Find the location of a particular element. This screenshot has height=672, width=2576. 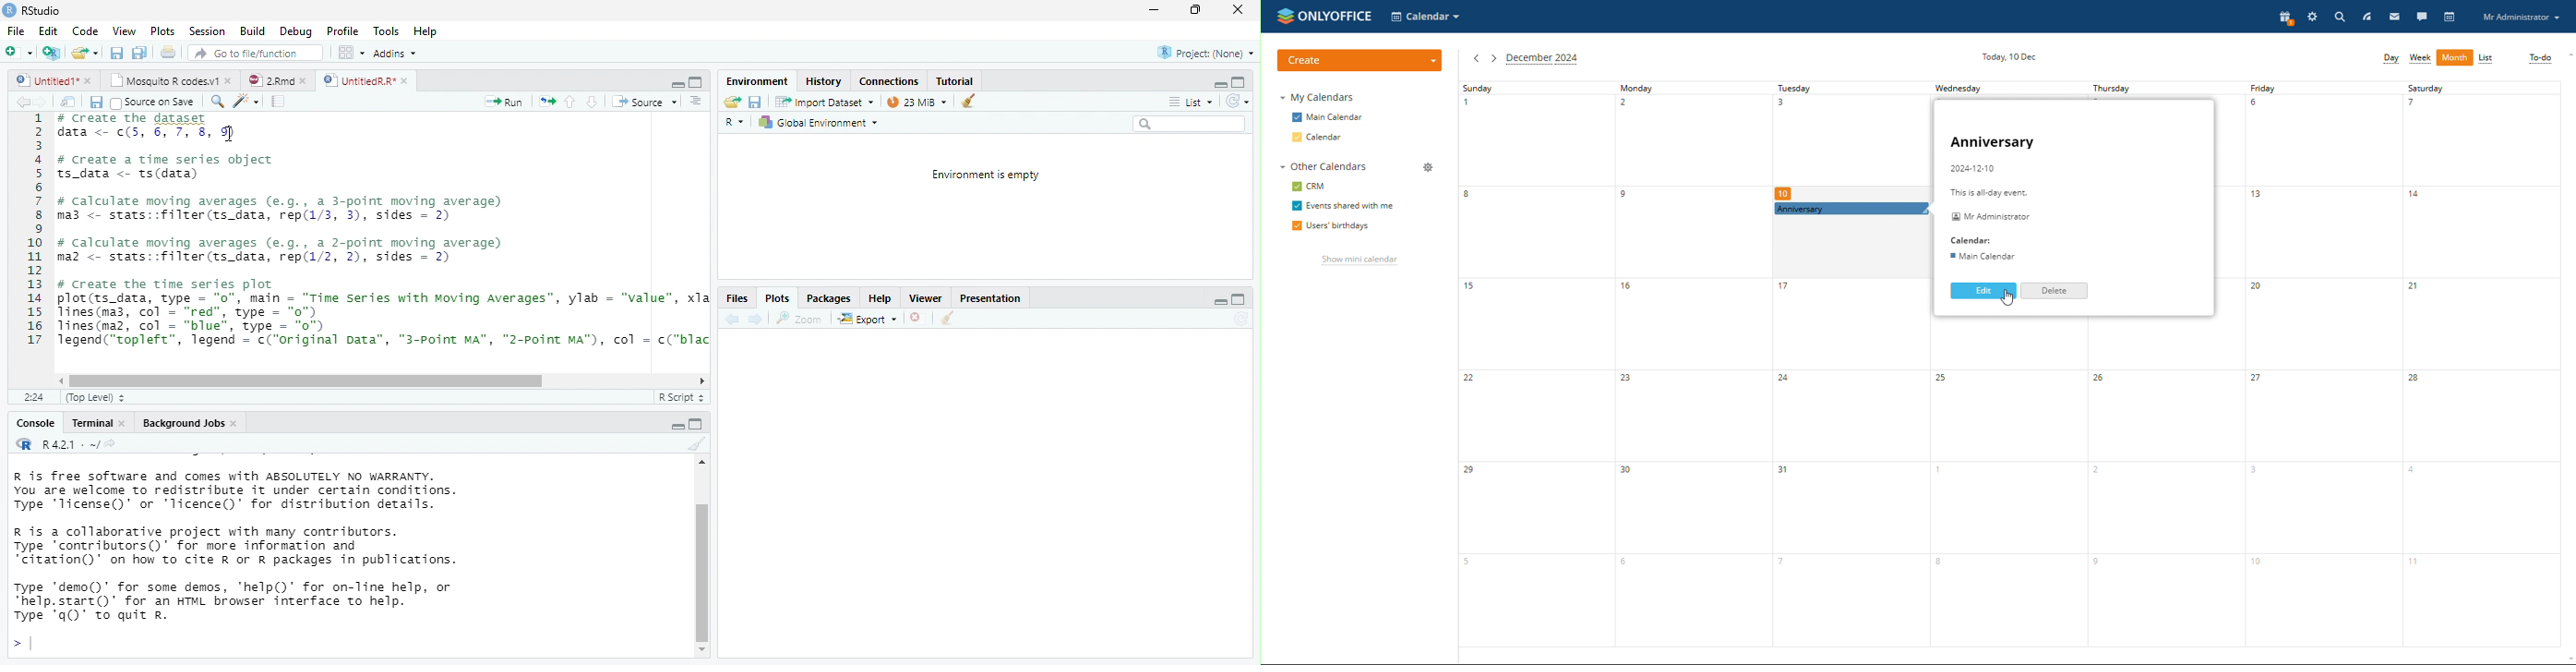

back is located at coordinates (730, 319).